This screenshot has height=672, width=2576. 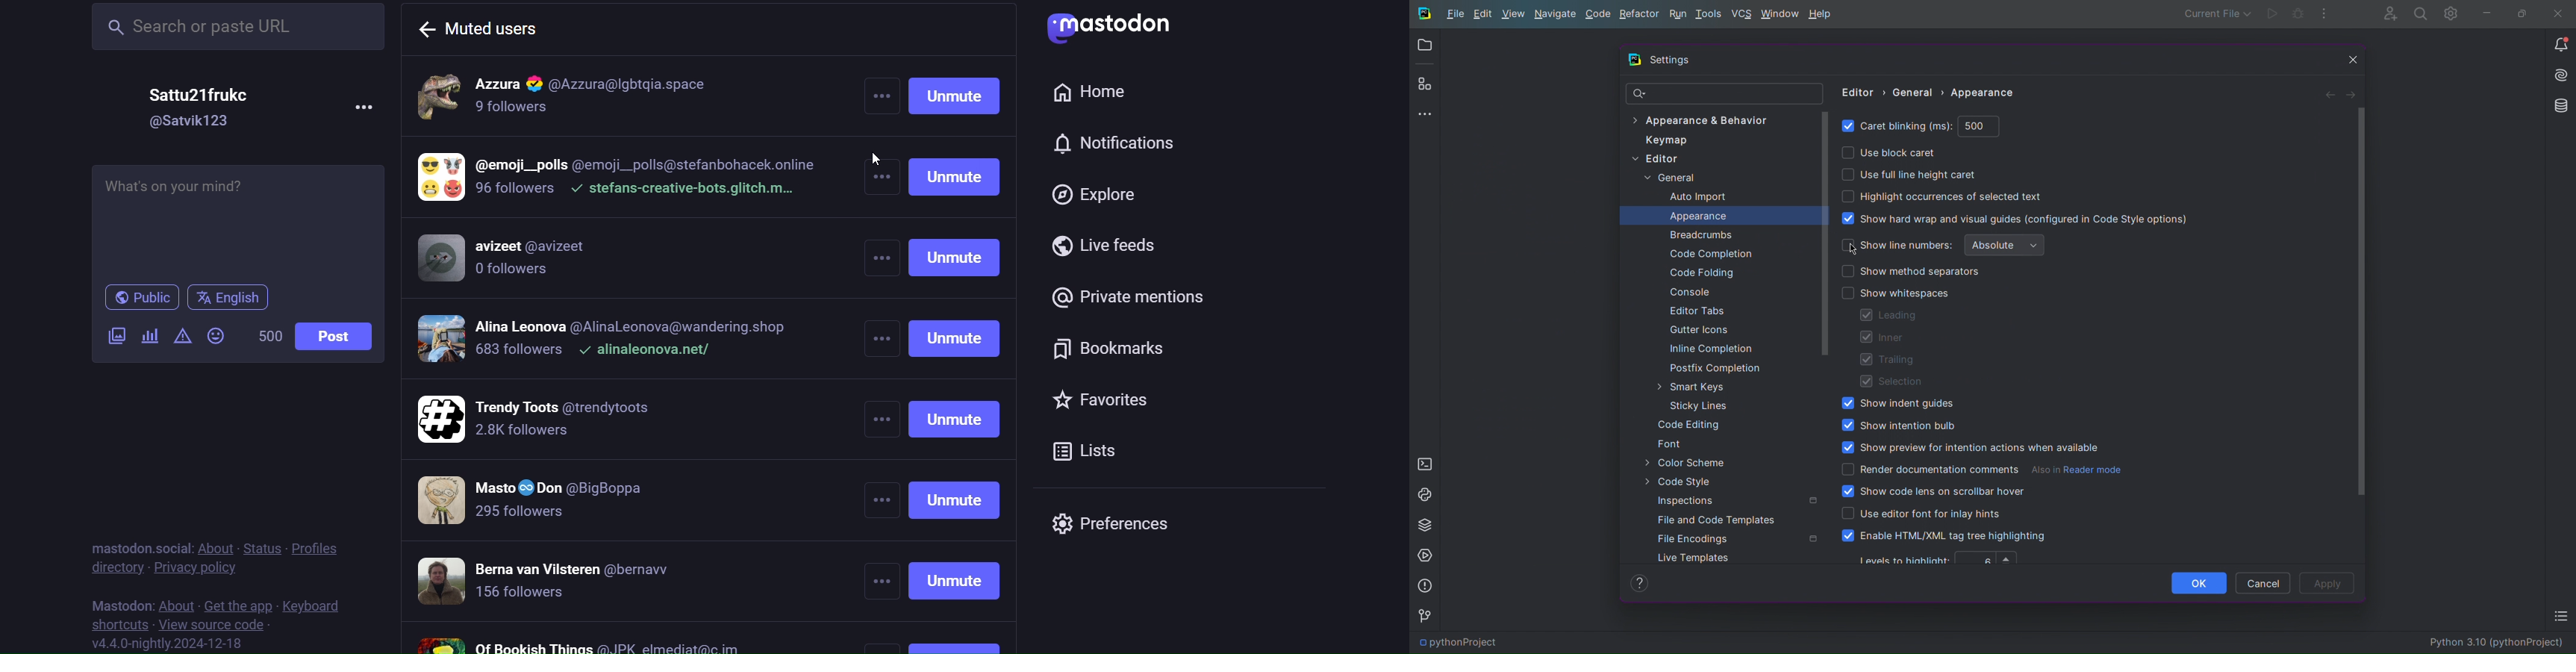 What do you see at coordinates (1969, 448) in the screenshot?
I see `Show preview for intention actions when available` at bounding box center [1969, 448].